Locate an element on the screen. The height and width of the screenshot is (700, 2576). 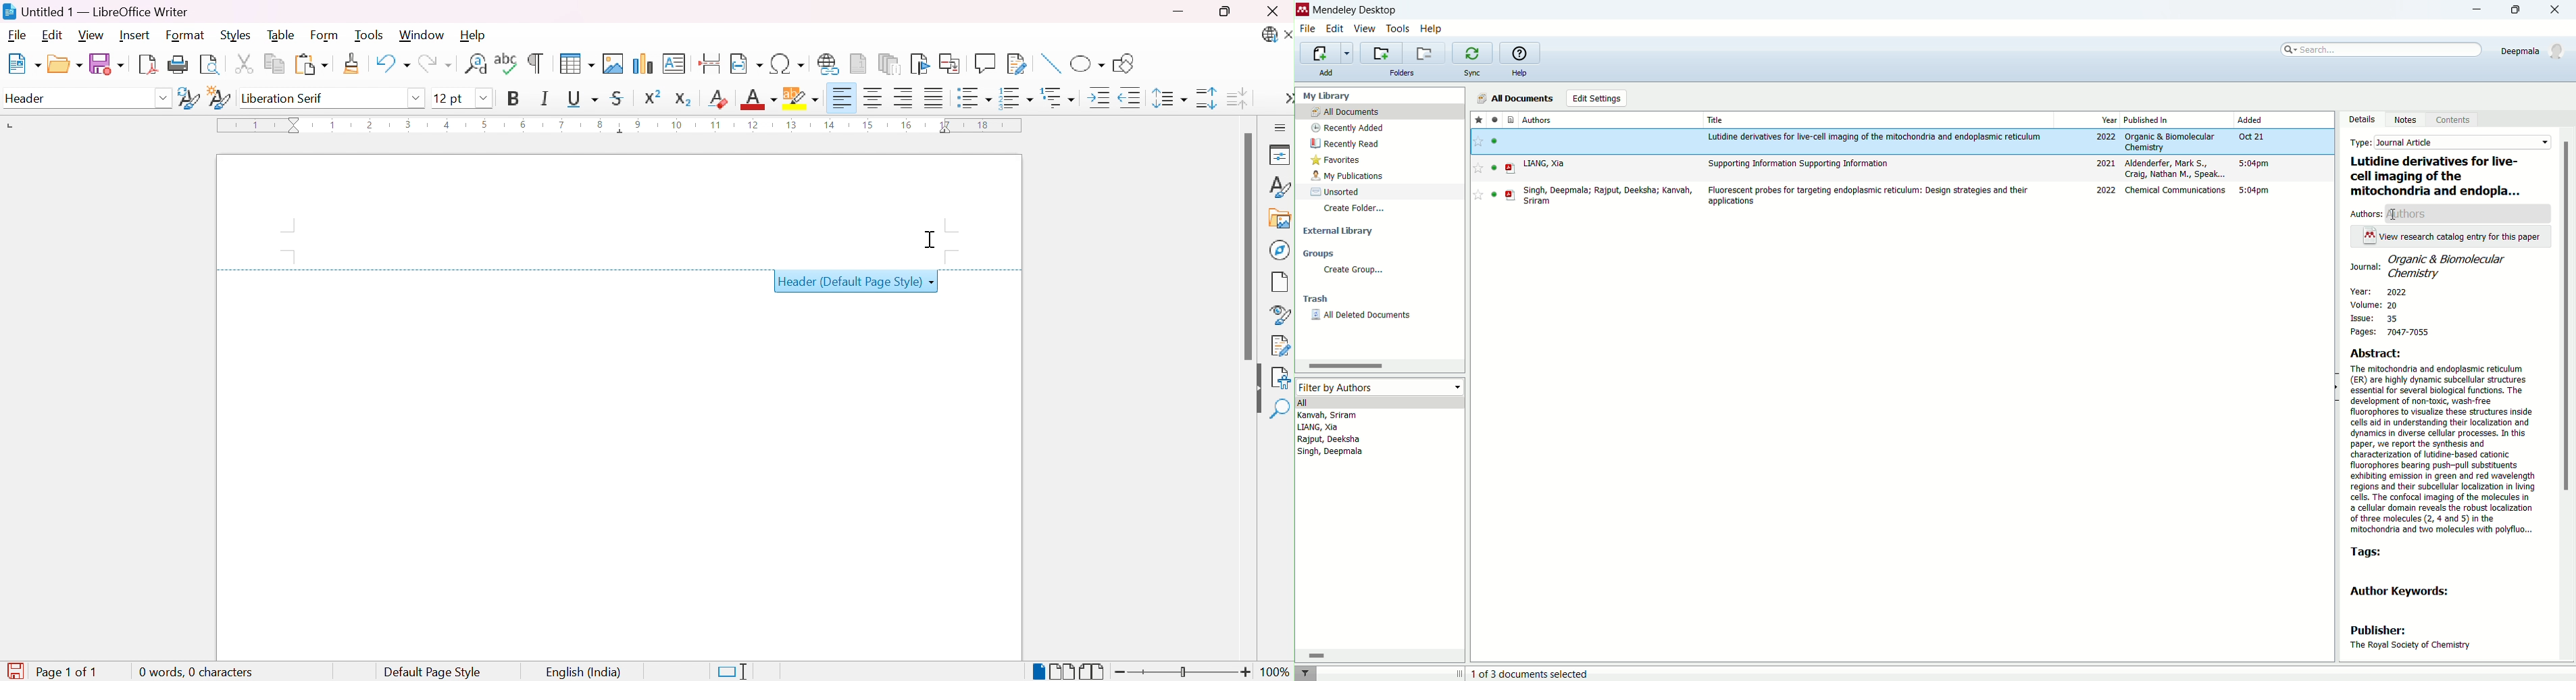
Insert cross-reference is located at coordinates (951, 64).